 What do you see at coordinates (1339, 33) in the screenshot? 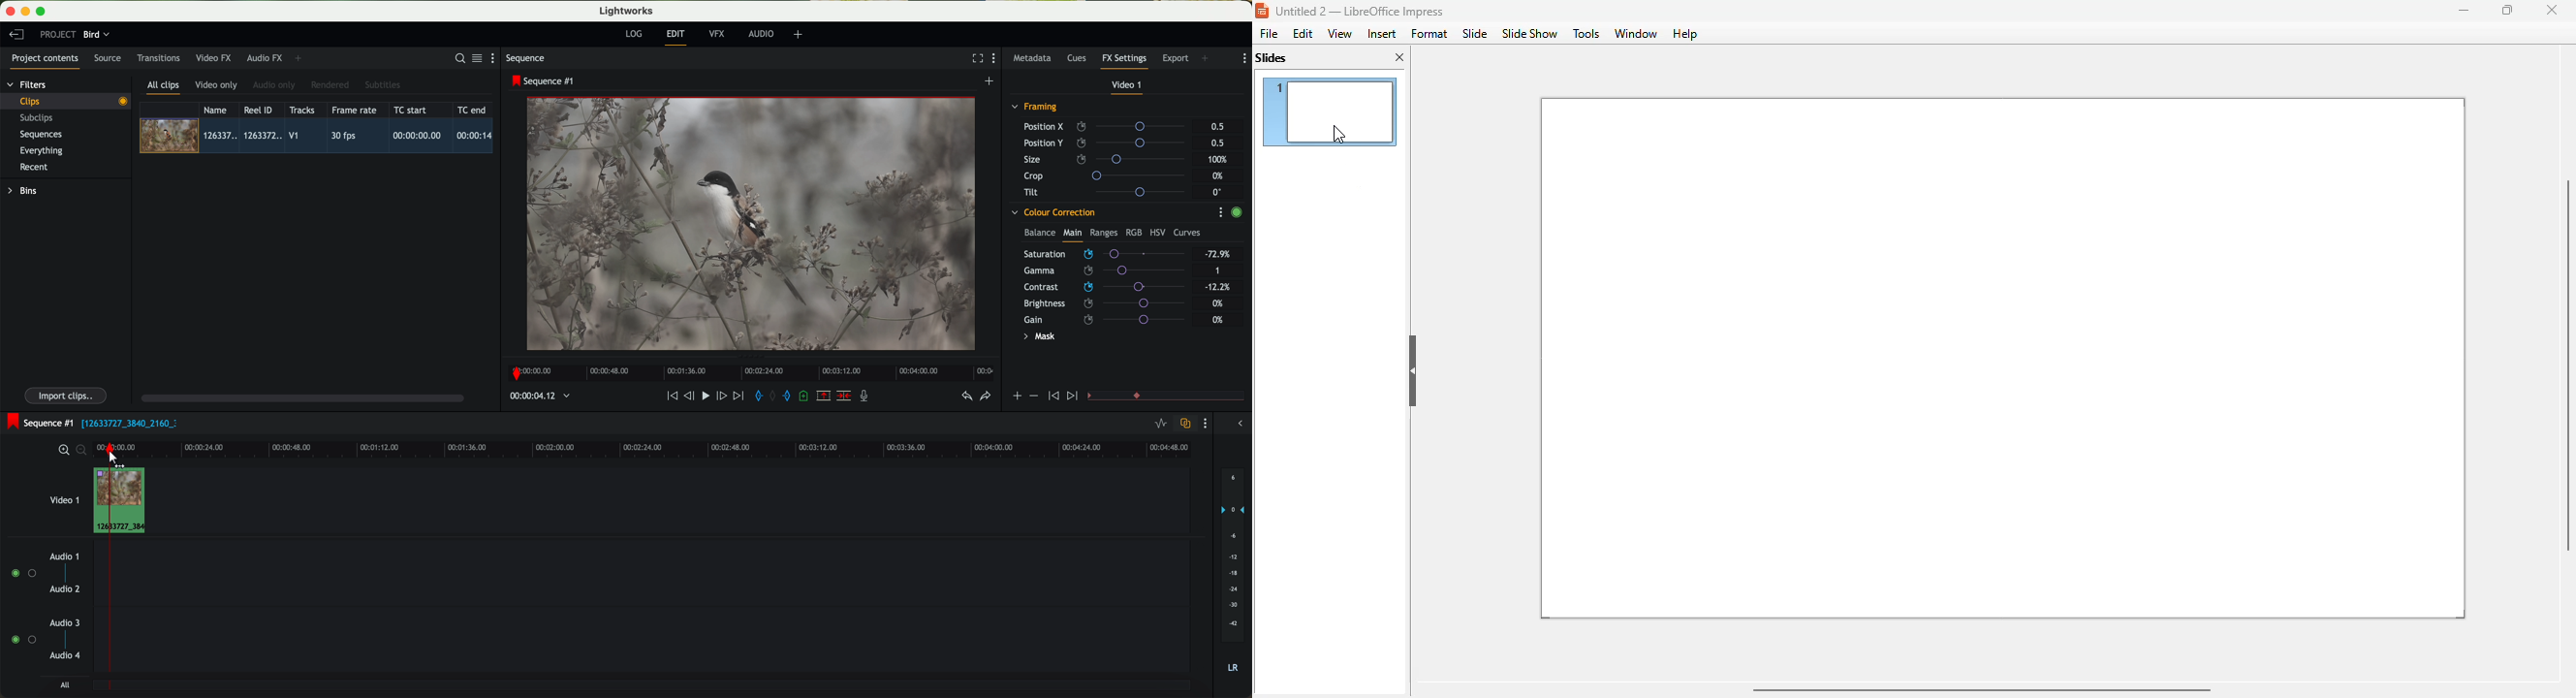
I see `view` at bounding box center [1339, 33].